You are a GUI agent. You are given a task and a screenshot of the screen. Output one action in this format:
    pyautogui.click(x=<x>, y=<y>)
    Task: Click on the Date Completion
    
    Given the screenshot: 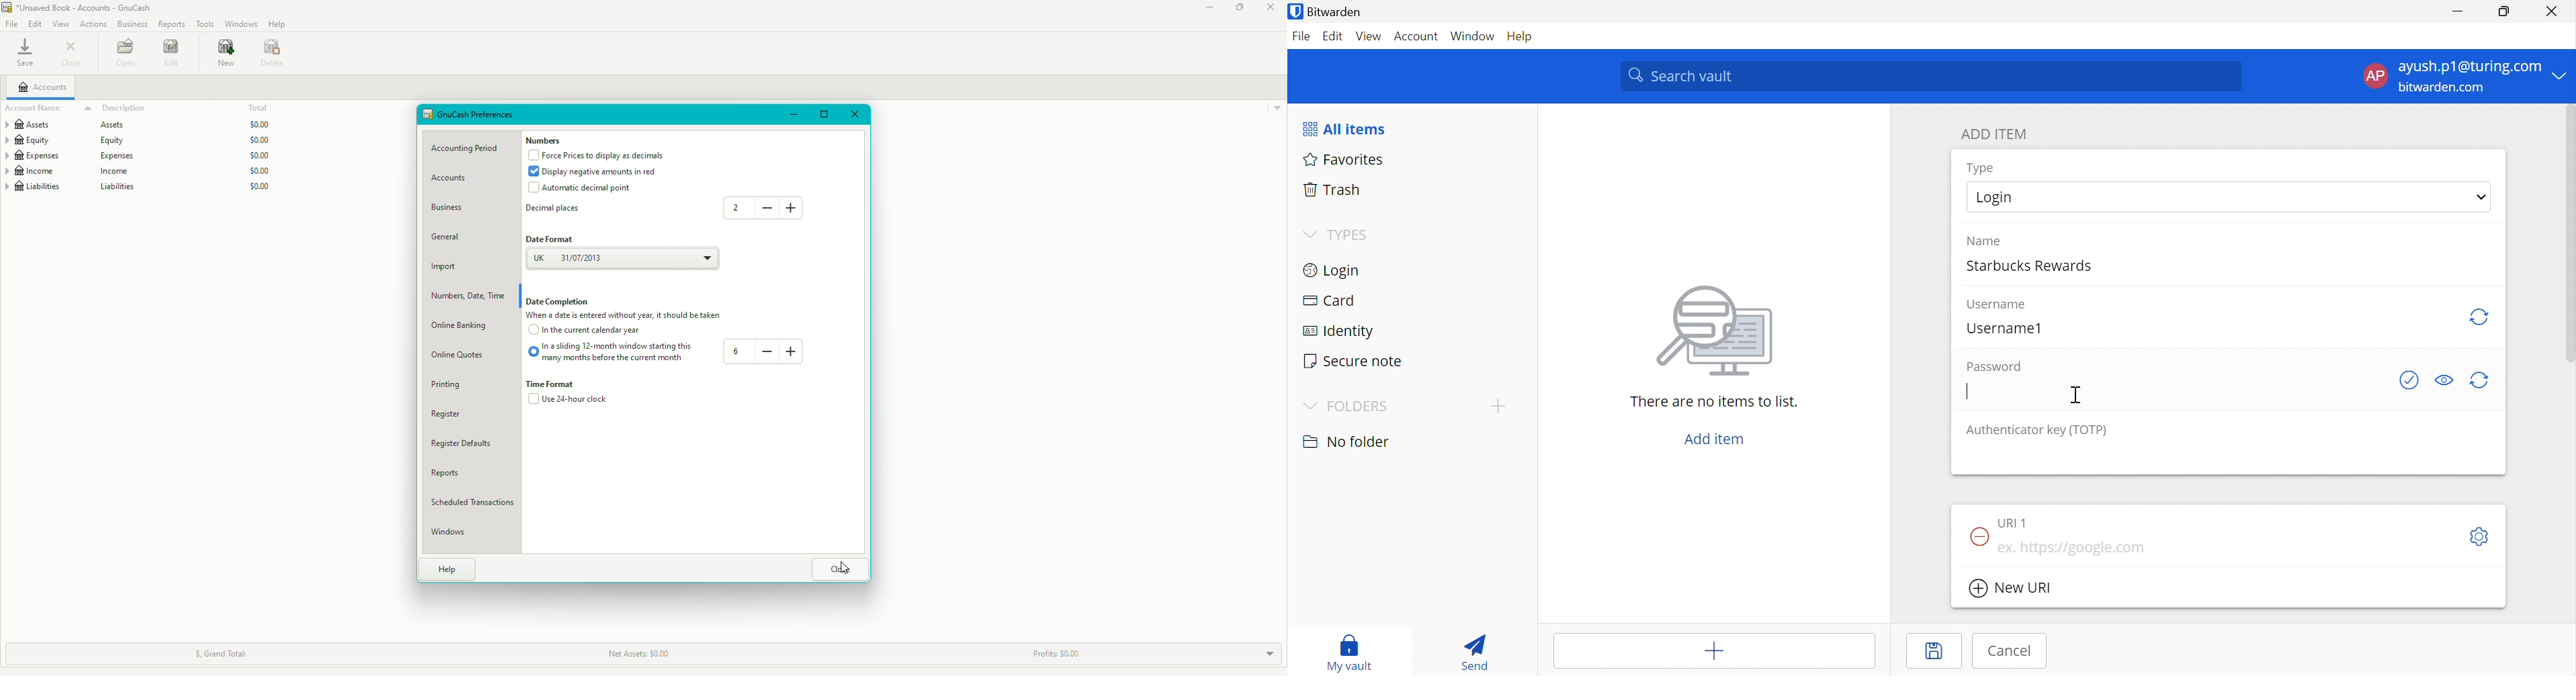 What is the action you would take?
    pyautogui.click(x=561, y=302)
    